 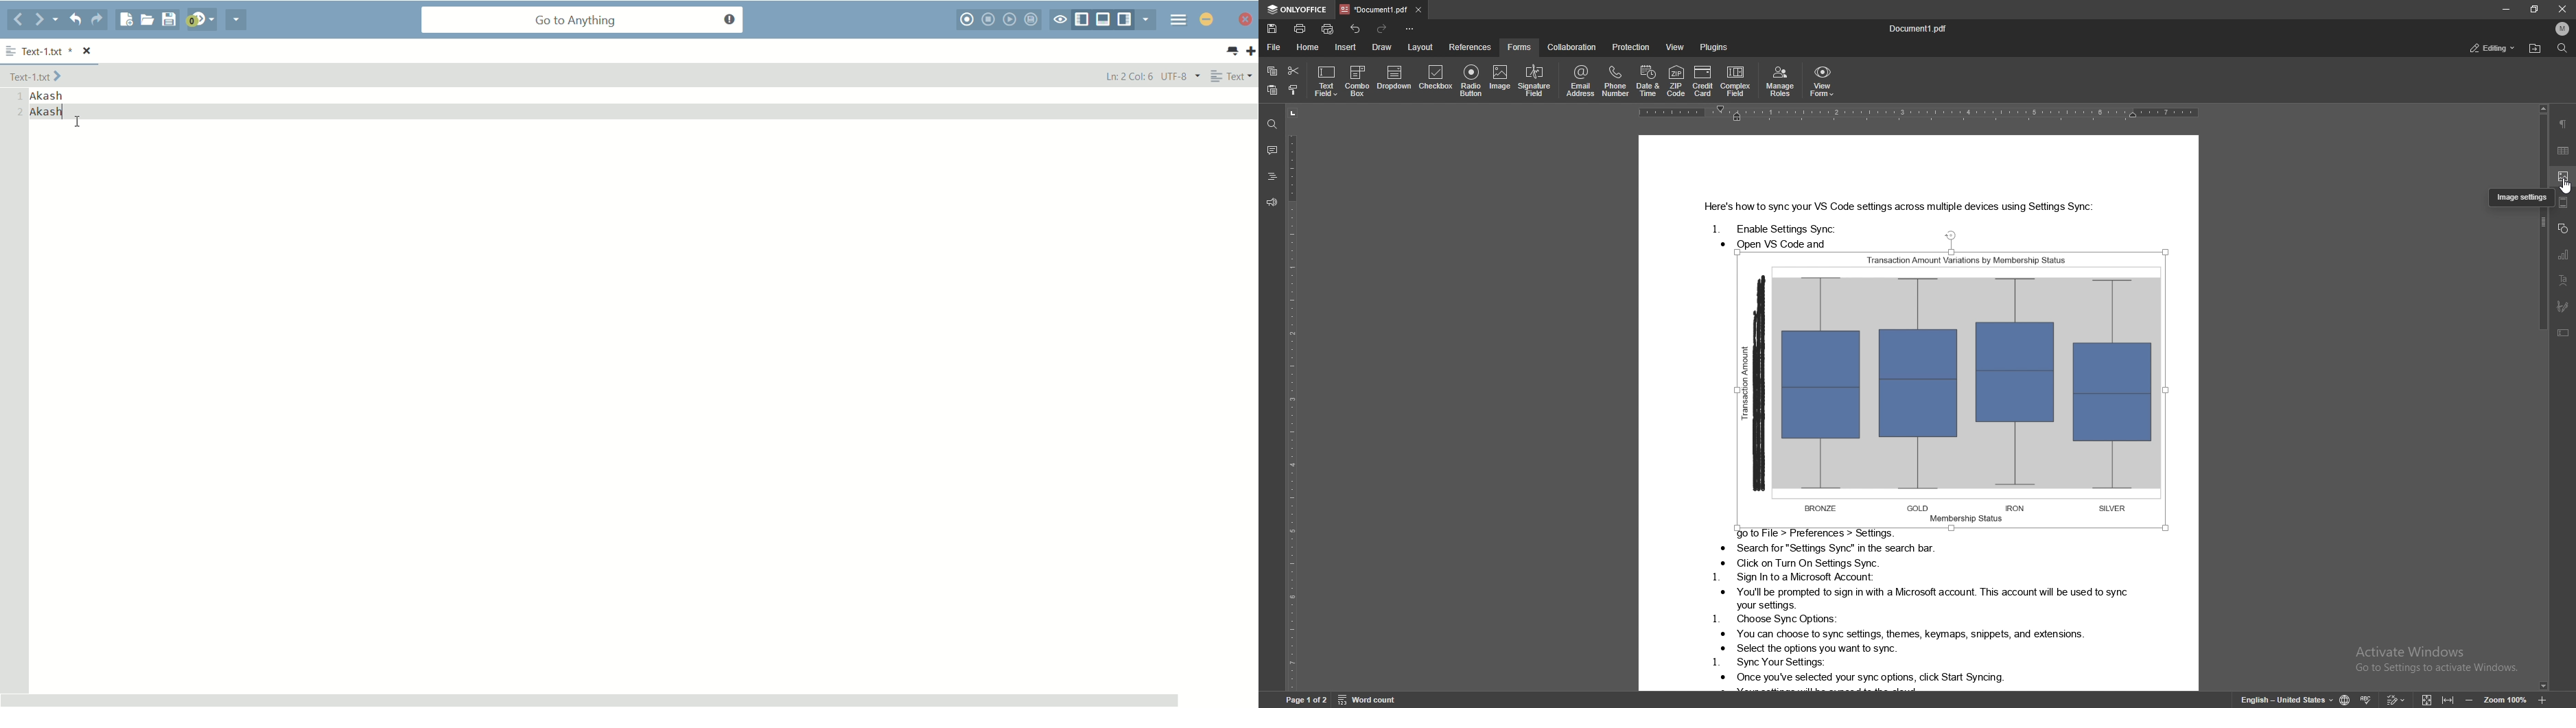 I want to click on paragraph, so click(x=2564, y=123).